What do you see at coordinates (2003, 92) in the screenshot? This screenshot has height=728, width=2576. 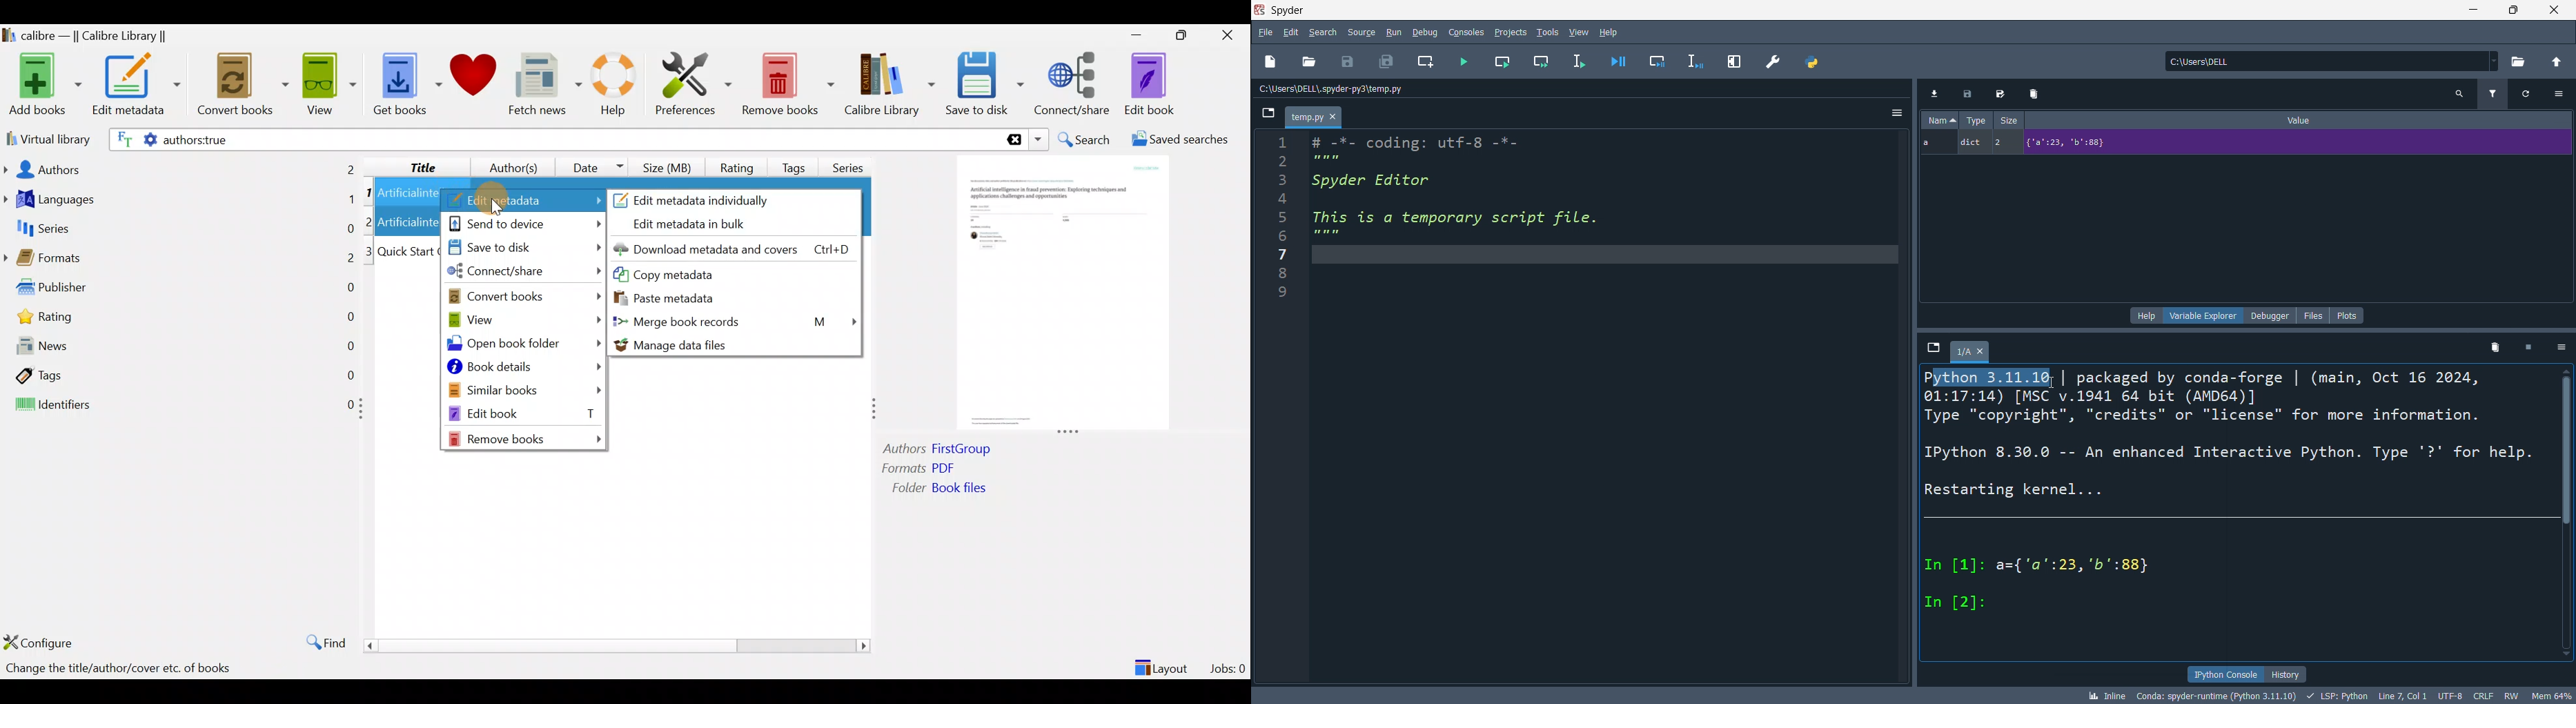 I see `savedata as` at bounding box center [2003, 92].